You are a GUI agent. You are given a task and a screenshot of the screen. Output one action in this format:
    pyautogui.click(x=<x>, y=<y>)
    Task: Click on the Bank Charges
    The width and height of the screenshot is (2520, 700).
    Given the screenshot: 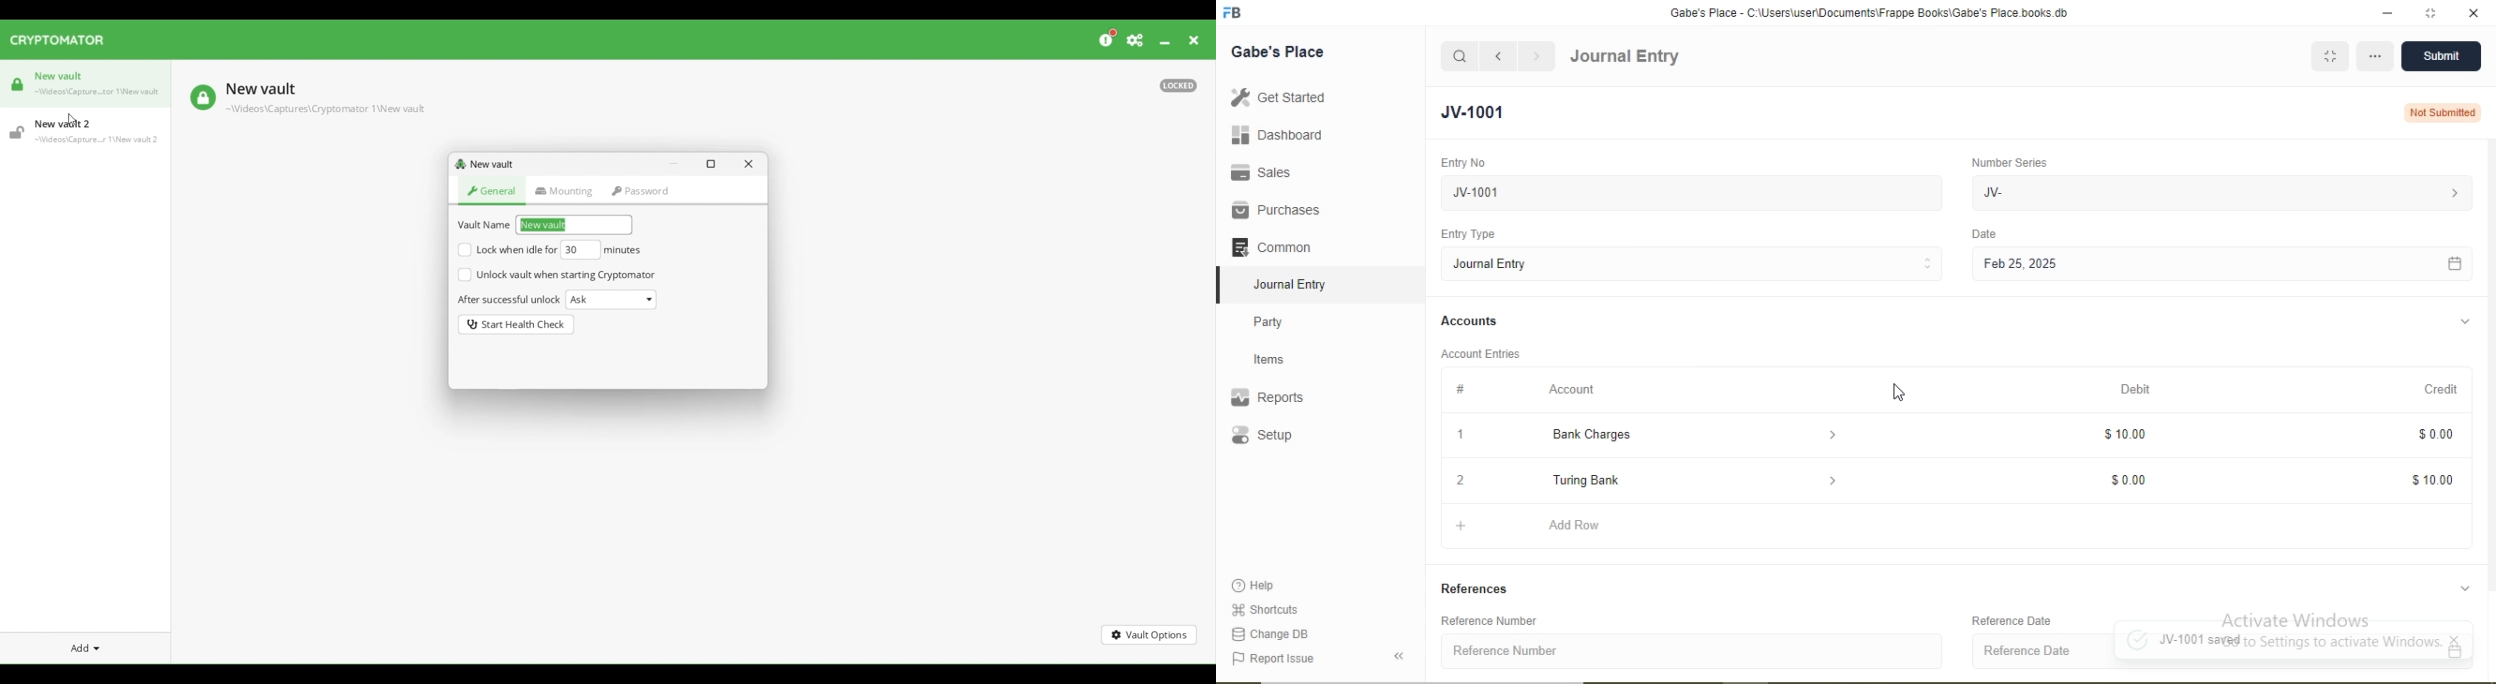 What is the action you would take?
    pyautogui.click(x=1684, y=435)
    